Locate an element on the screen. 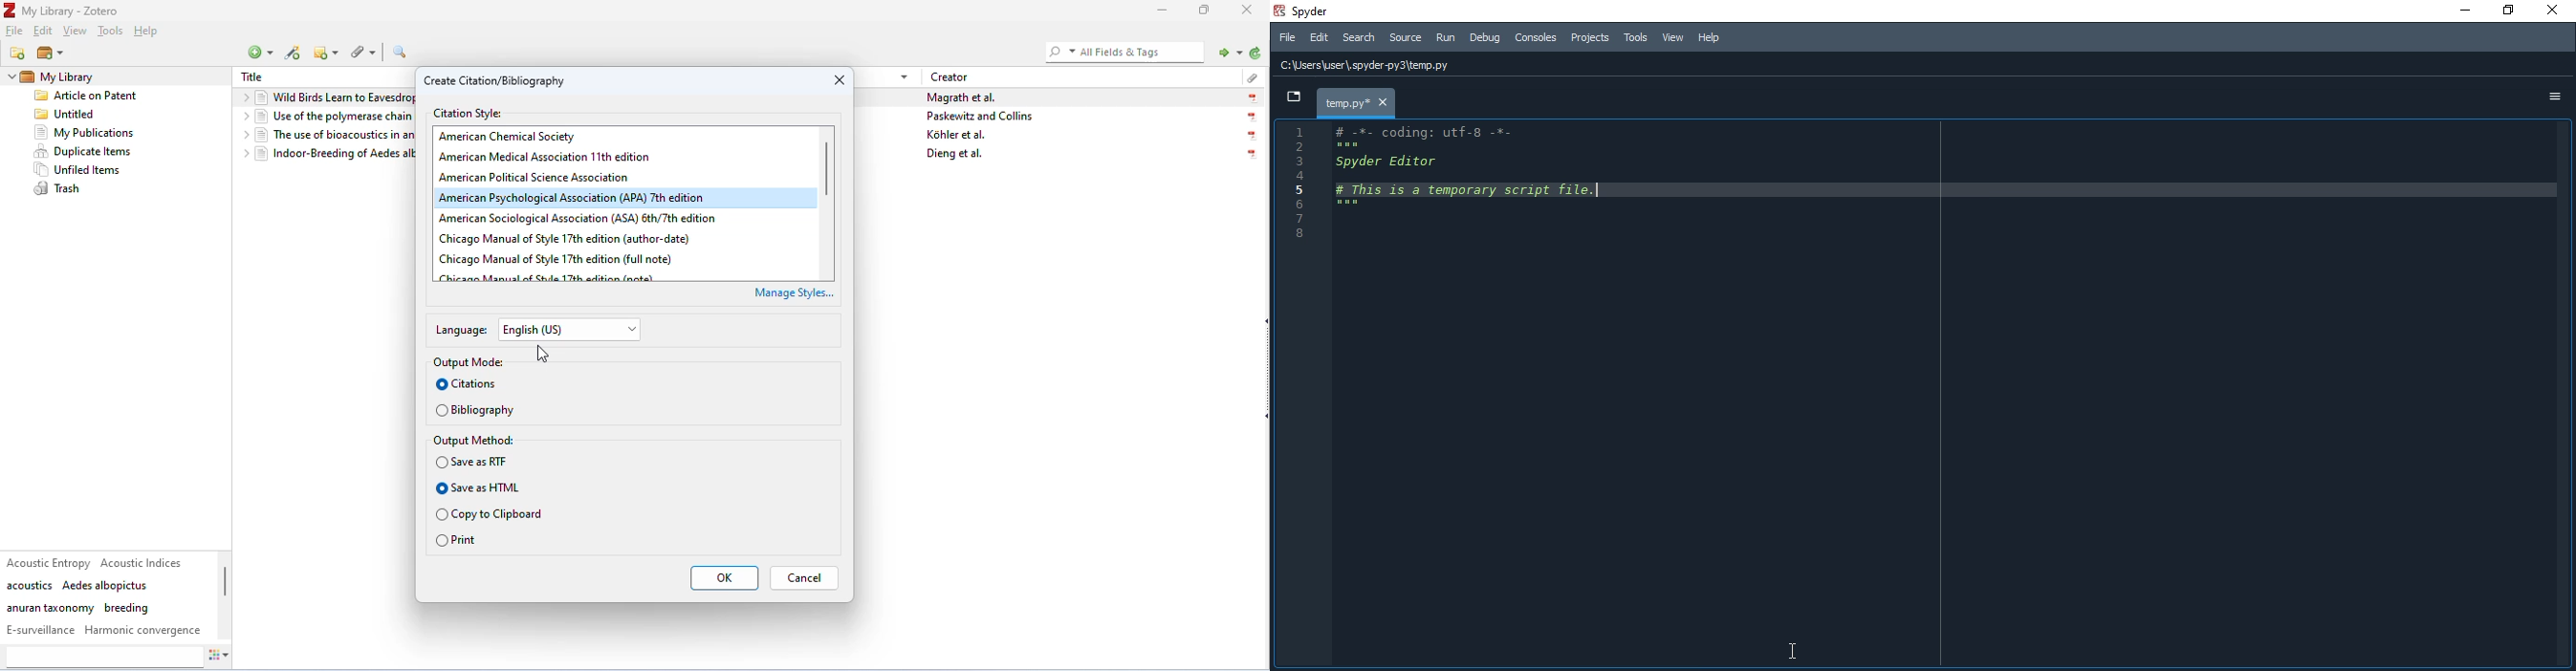 The width and height of the screenshot is (2576, 672). add item is located at coordinates (295, 54).